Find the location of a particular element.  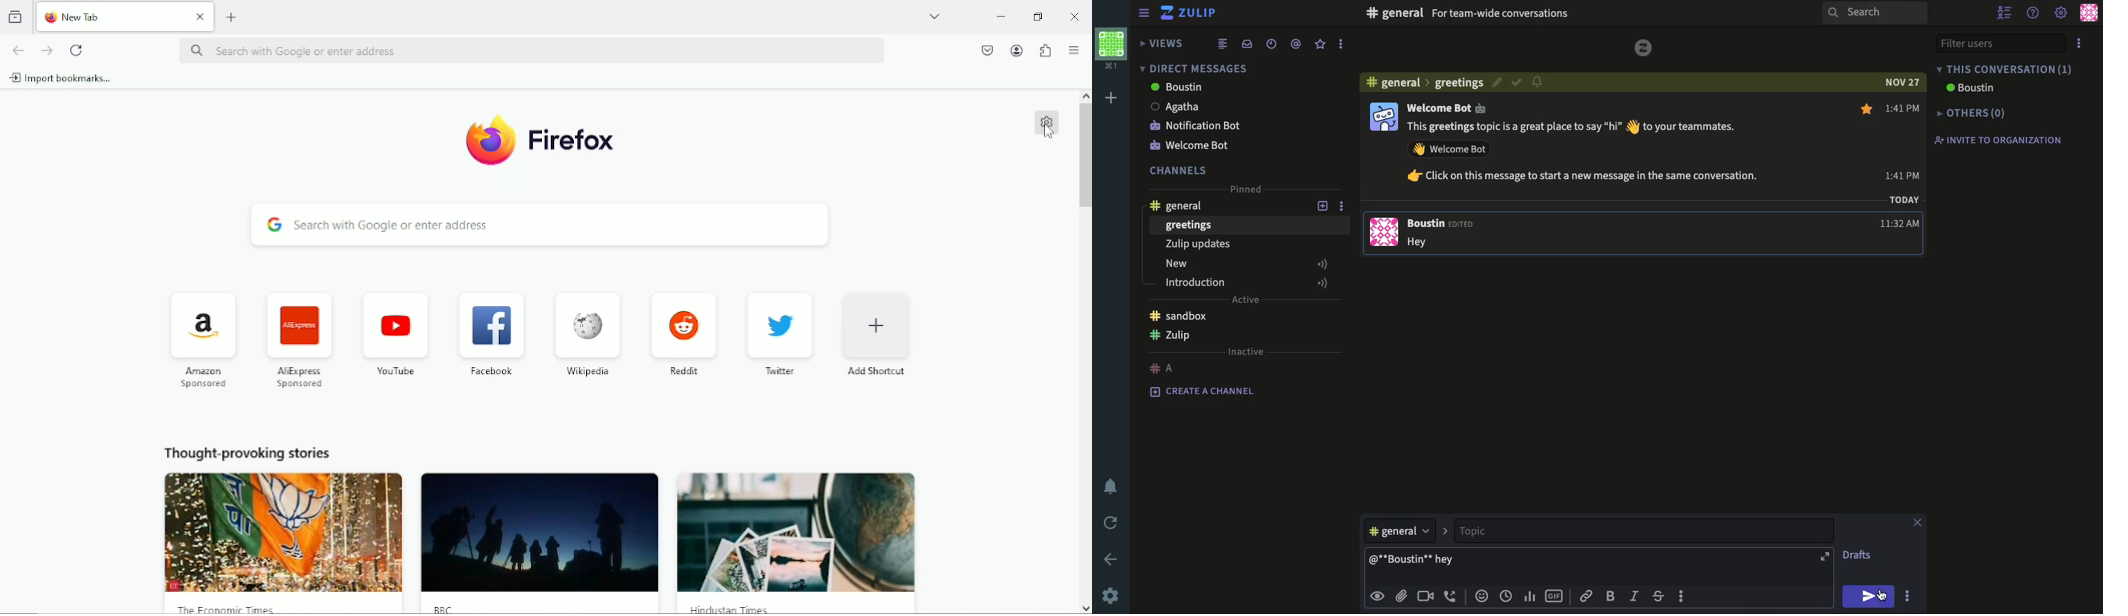

user profile is located at coordinates (1384, 173).